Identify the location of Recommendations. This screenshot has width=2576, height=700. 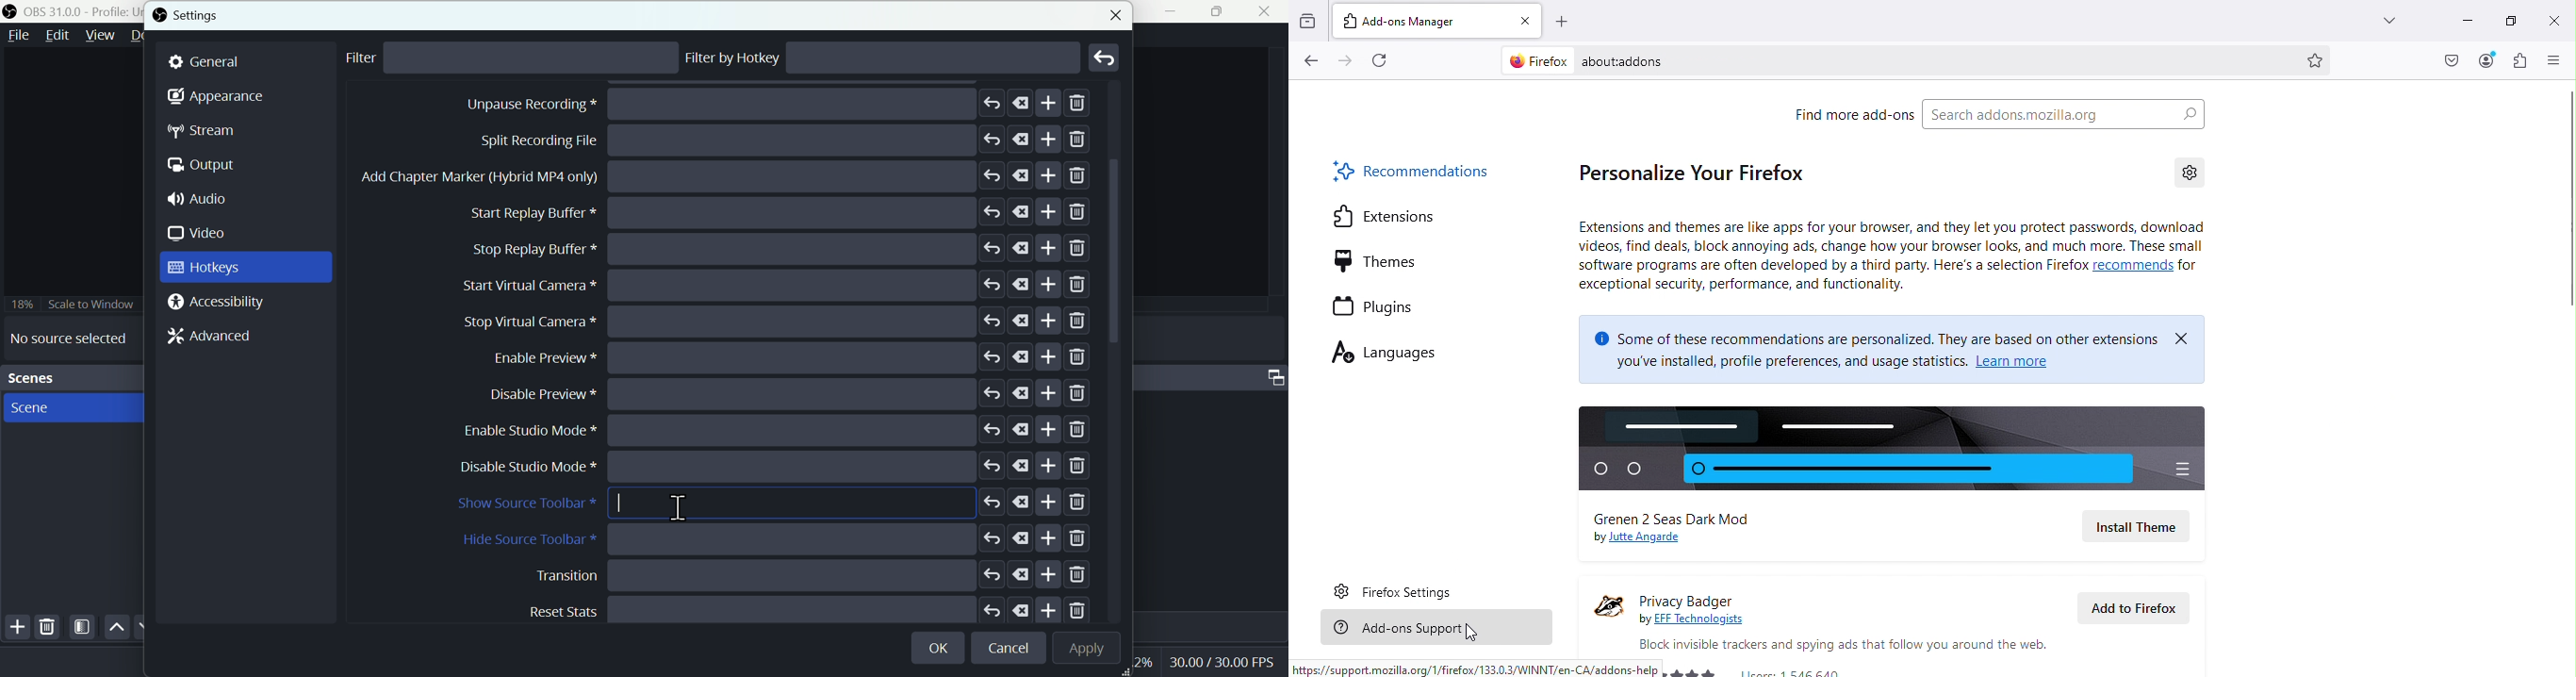
(1406, 169).